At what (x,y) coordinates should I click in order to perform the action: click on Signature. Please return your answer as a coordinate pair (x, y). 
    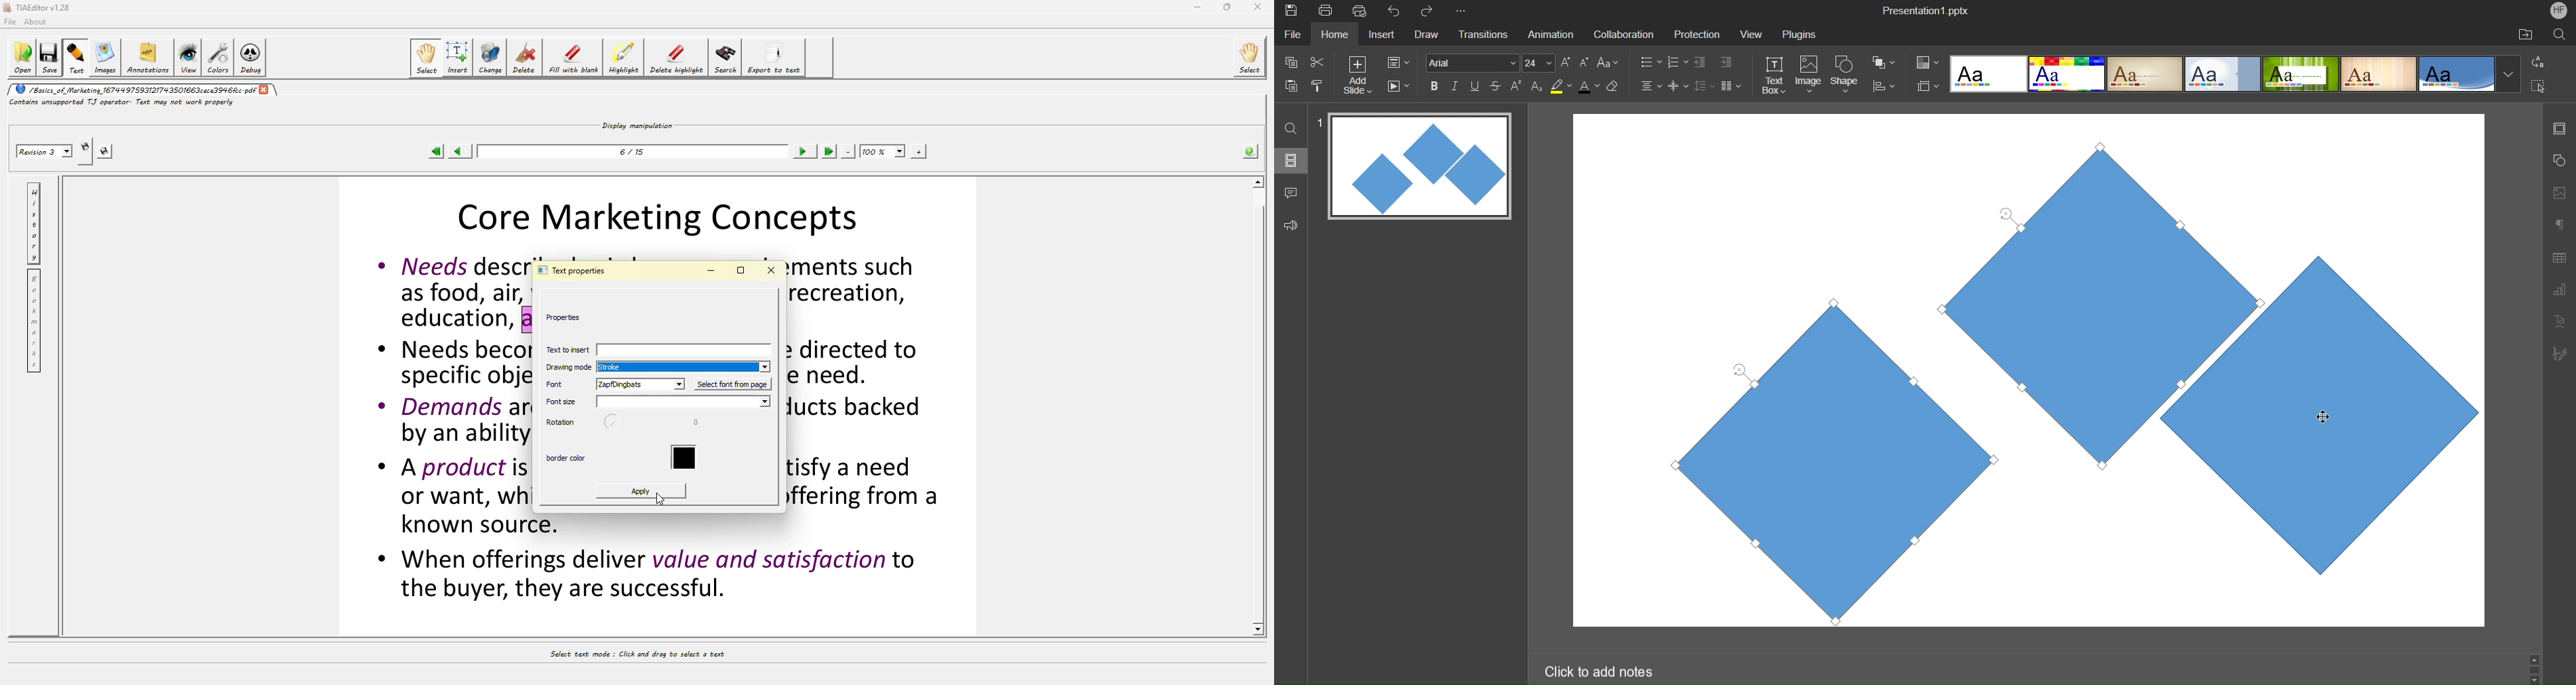
    Looking at the image, I should click on (2558, 353).